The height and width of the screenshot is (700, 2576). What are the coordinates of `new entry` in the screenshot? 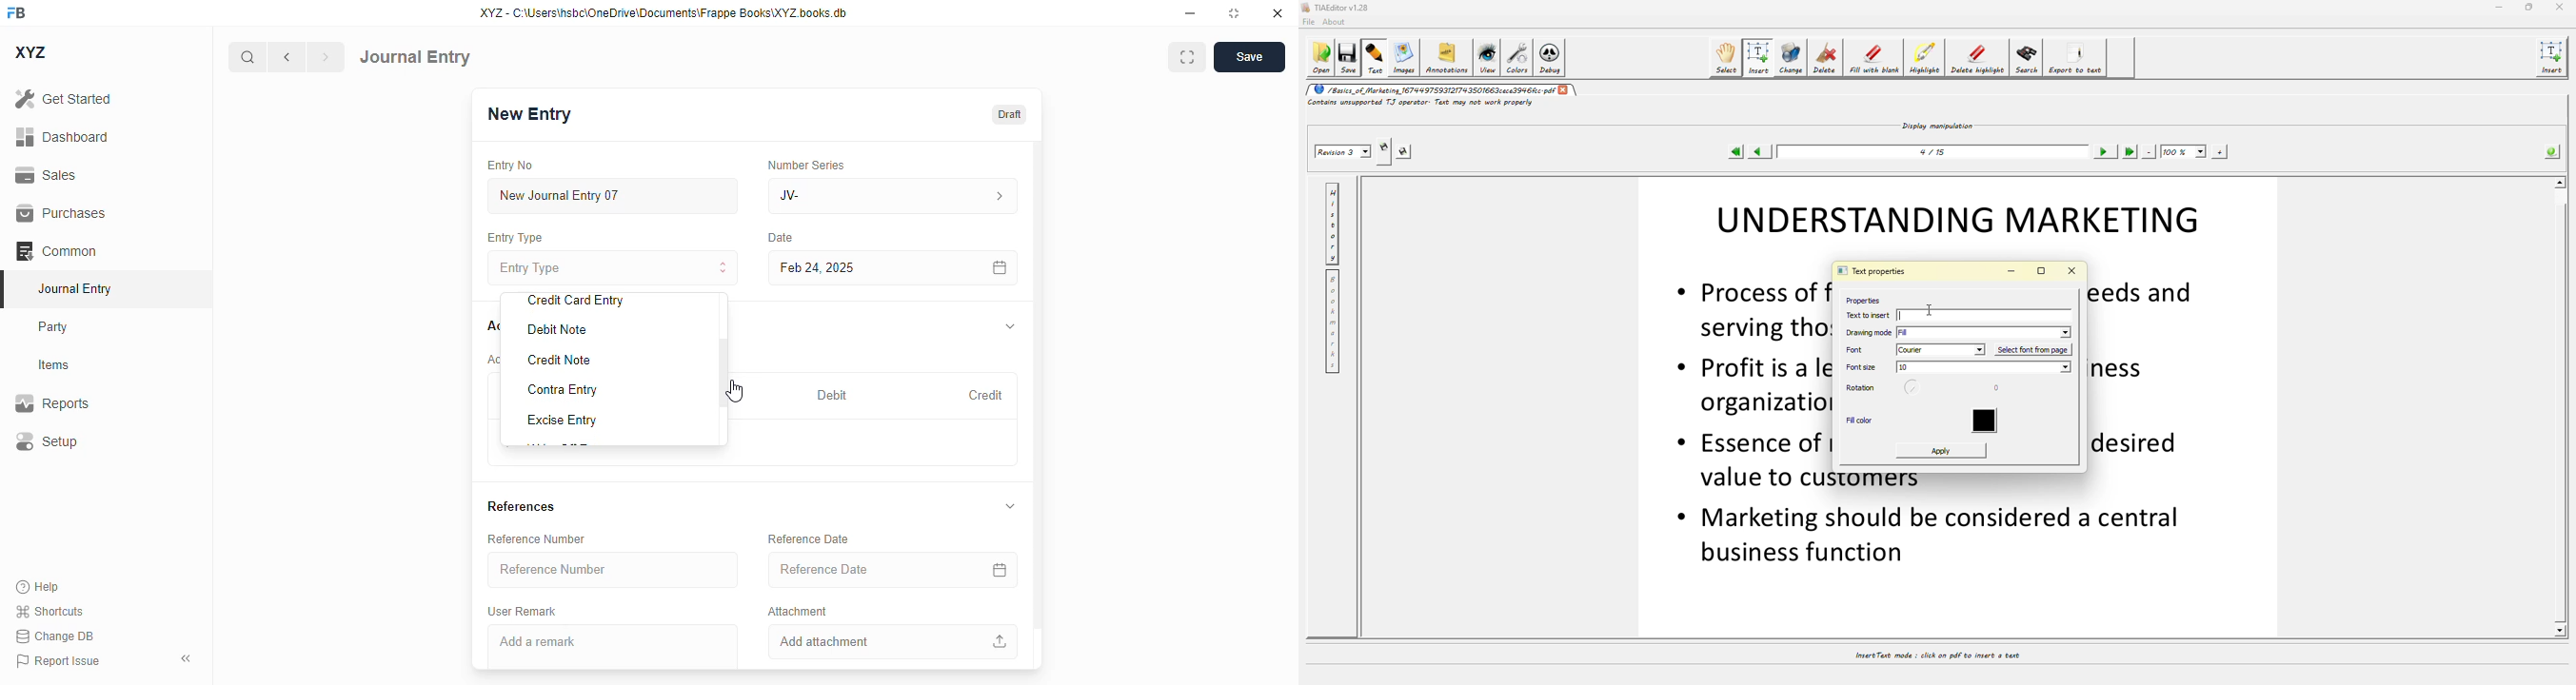 It's located at (530, 113).